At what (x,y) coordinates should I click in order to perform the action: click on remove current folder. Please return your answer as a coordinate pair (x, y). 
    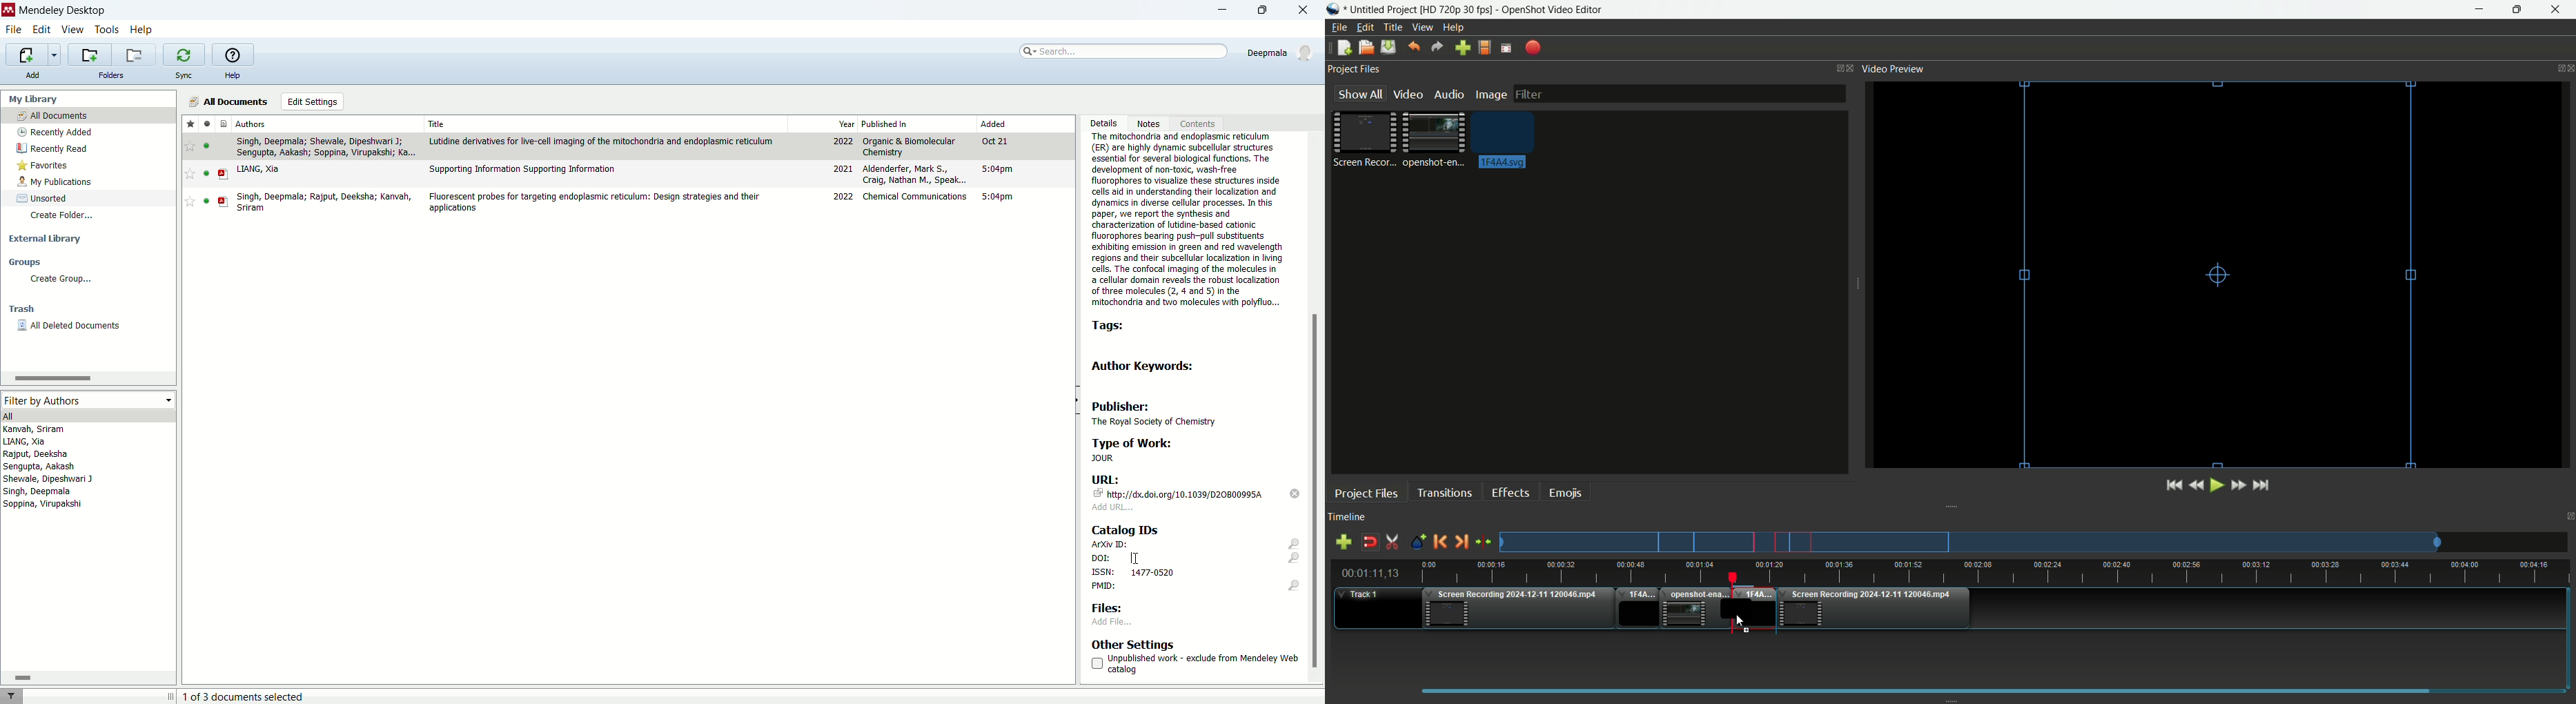
    Looking at the image, I should click on (133, 55).